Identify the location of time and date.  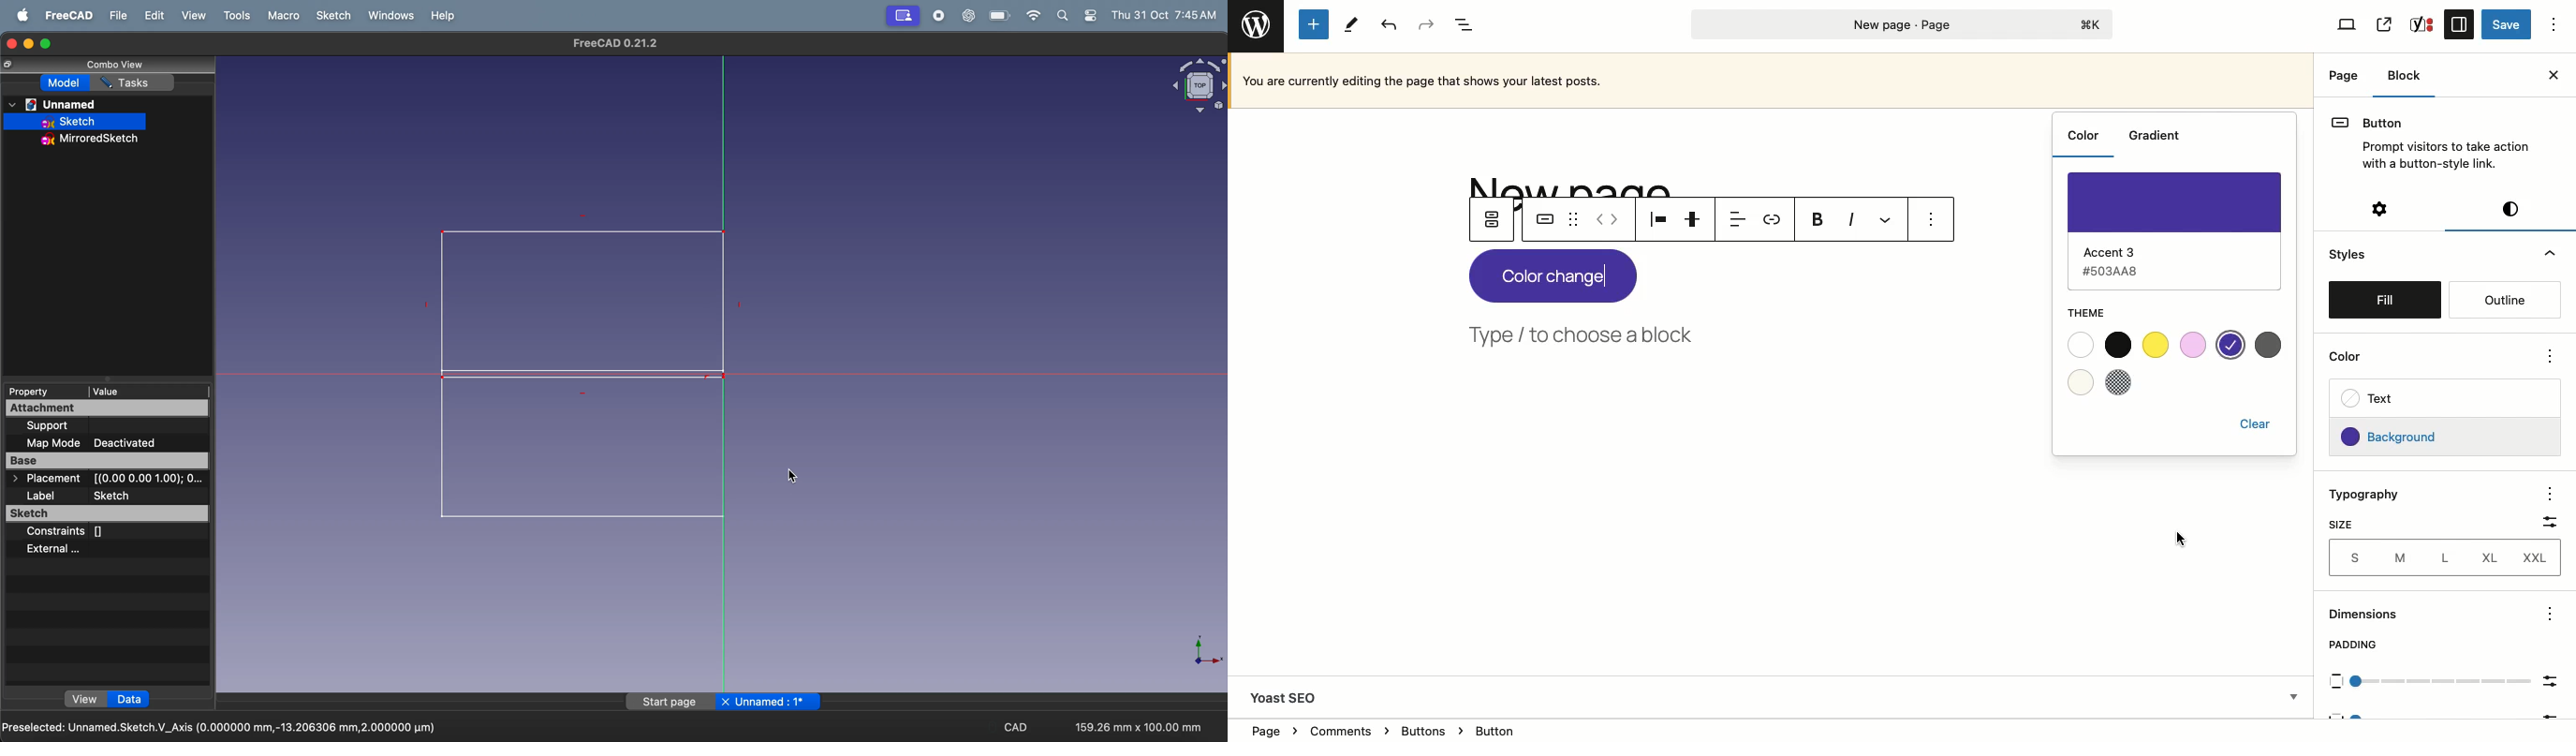
(1164, 14).